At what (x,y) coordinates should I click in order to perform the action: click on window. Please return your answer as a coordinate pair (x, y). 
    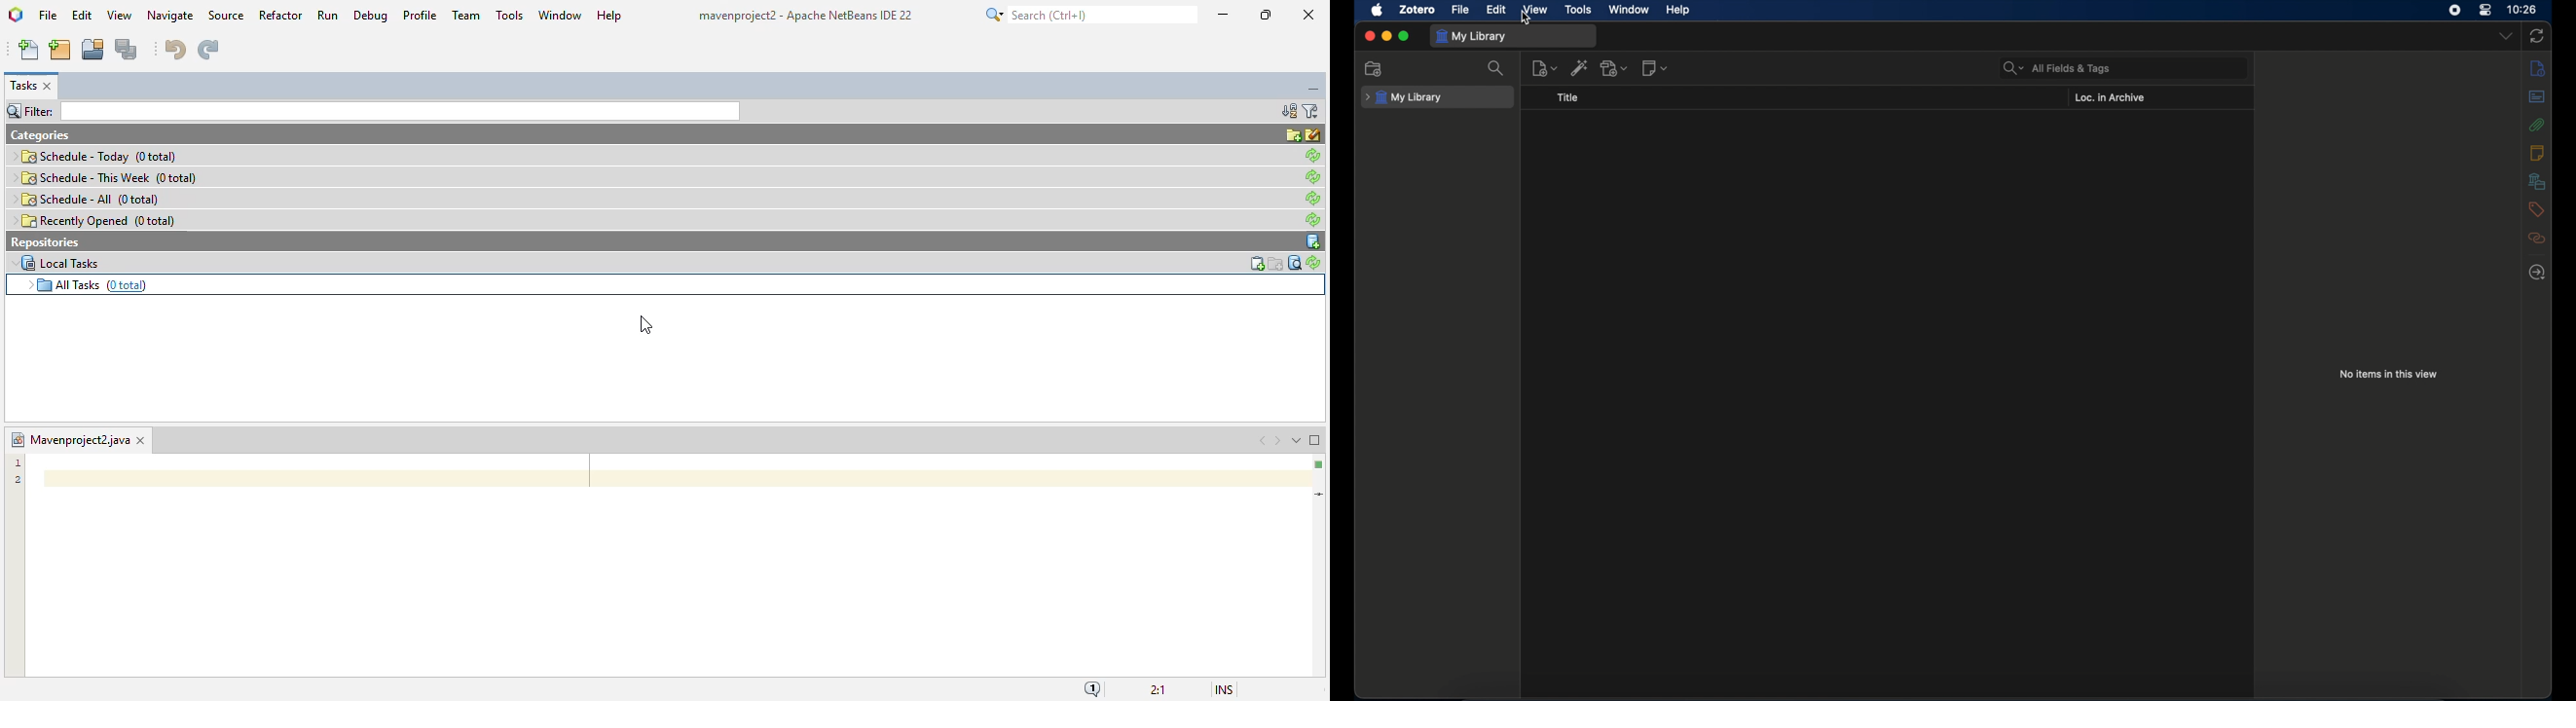
    Looking at the image, I should click on (1630, 10).